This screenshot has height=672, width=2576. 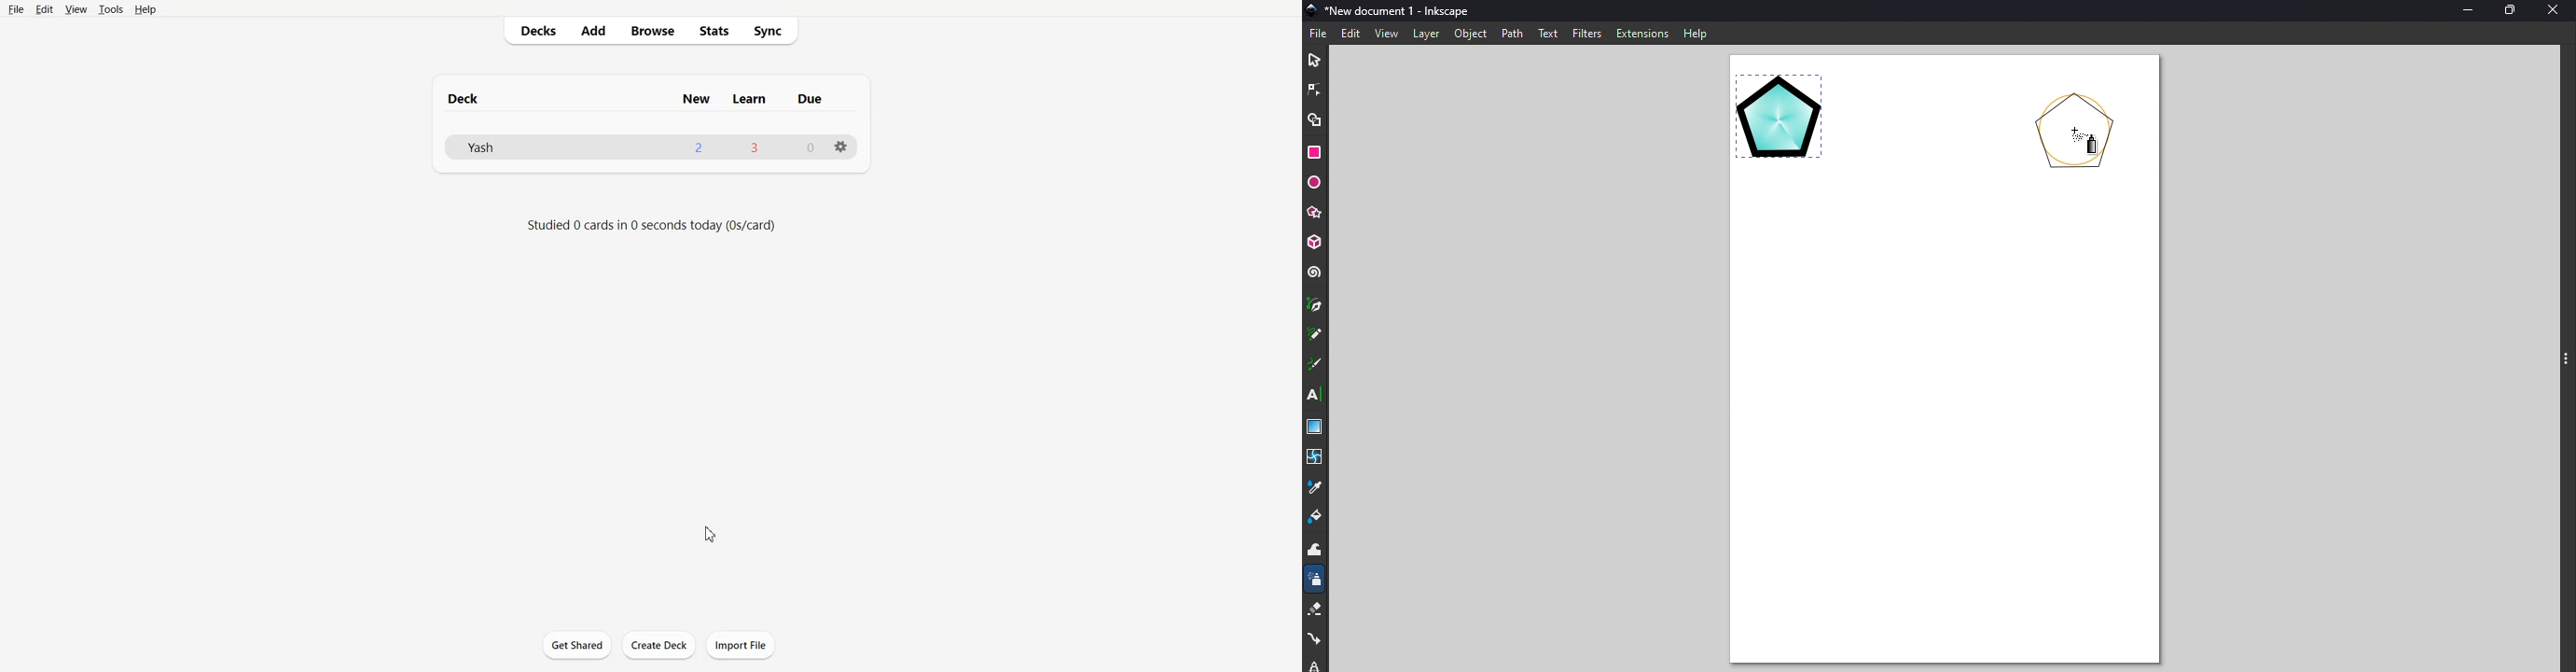 I want to click on 0, so click(x=811, y=148).